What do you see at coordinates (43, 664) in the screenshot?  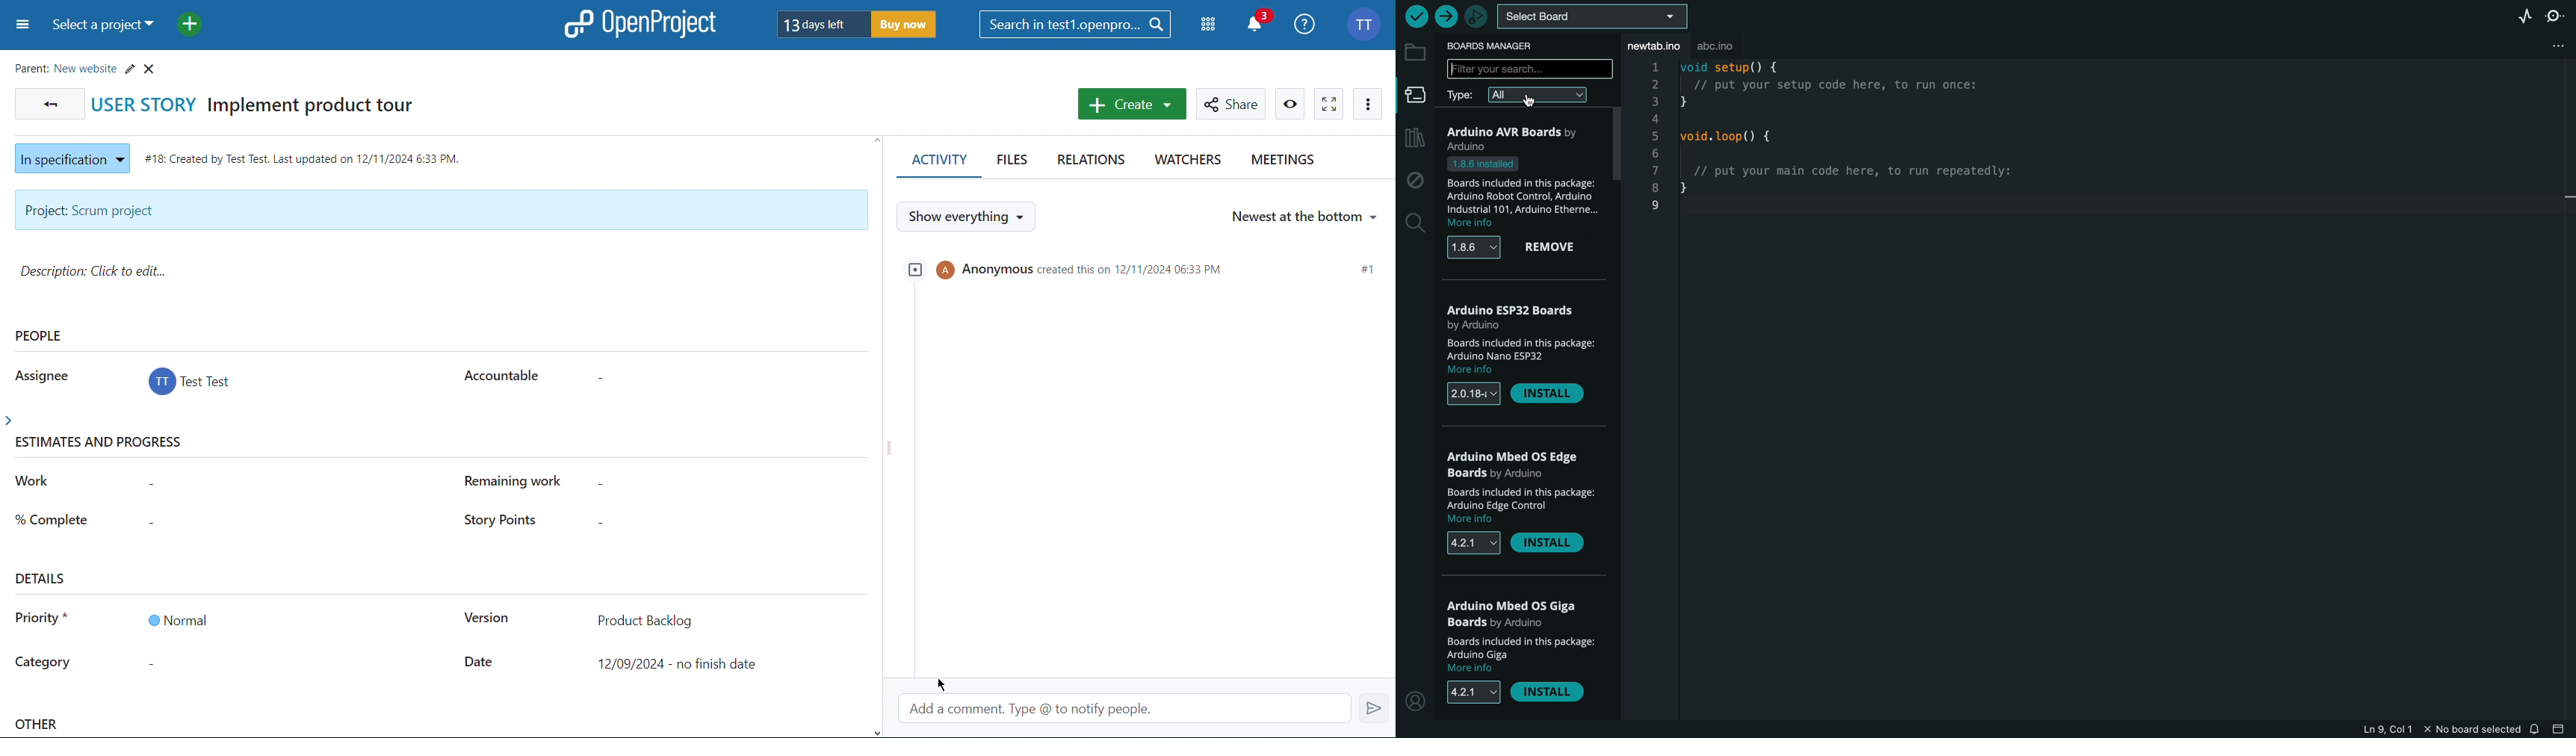 I see `Category` at bounding box center [43, 664].